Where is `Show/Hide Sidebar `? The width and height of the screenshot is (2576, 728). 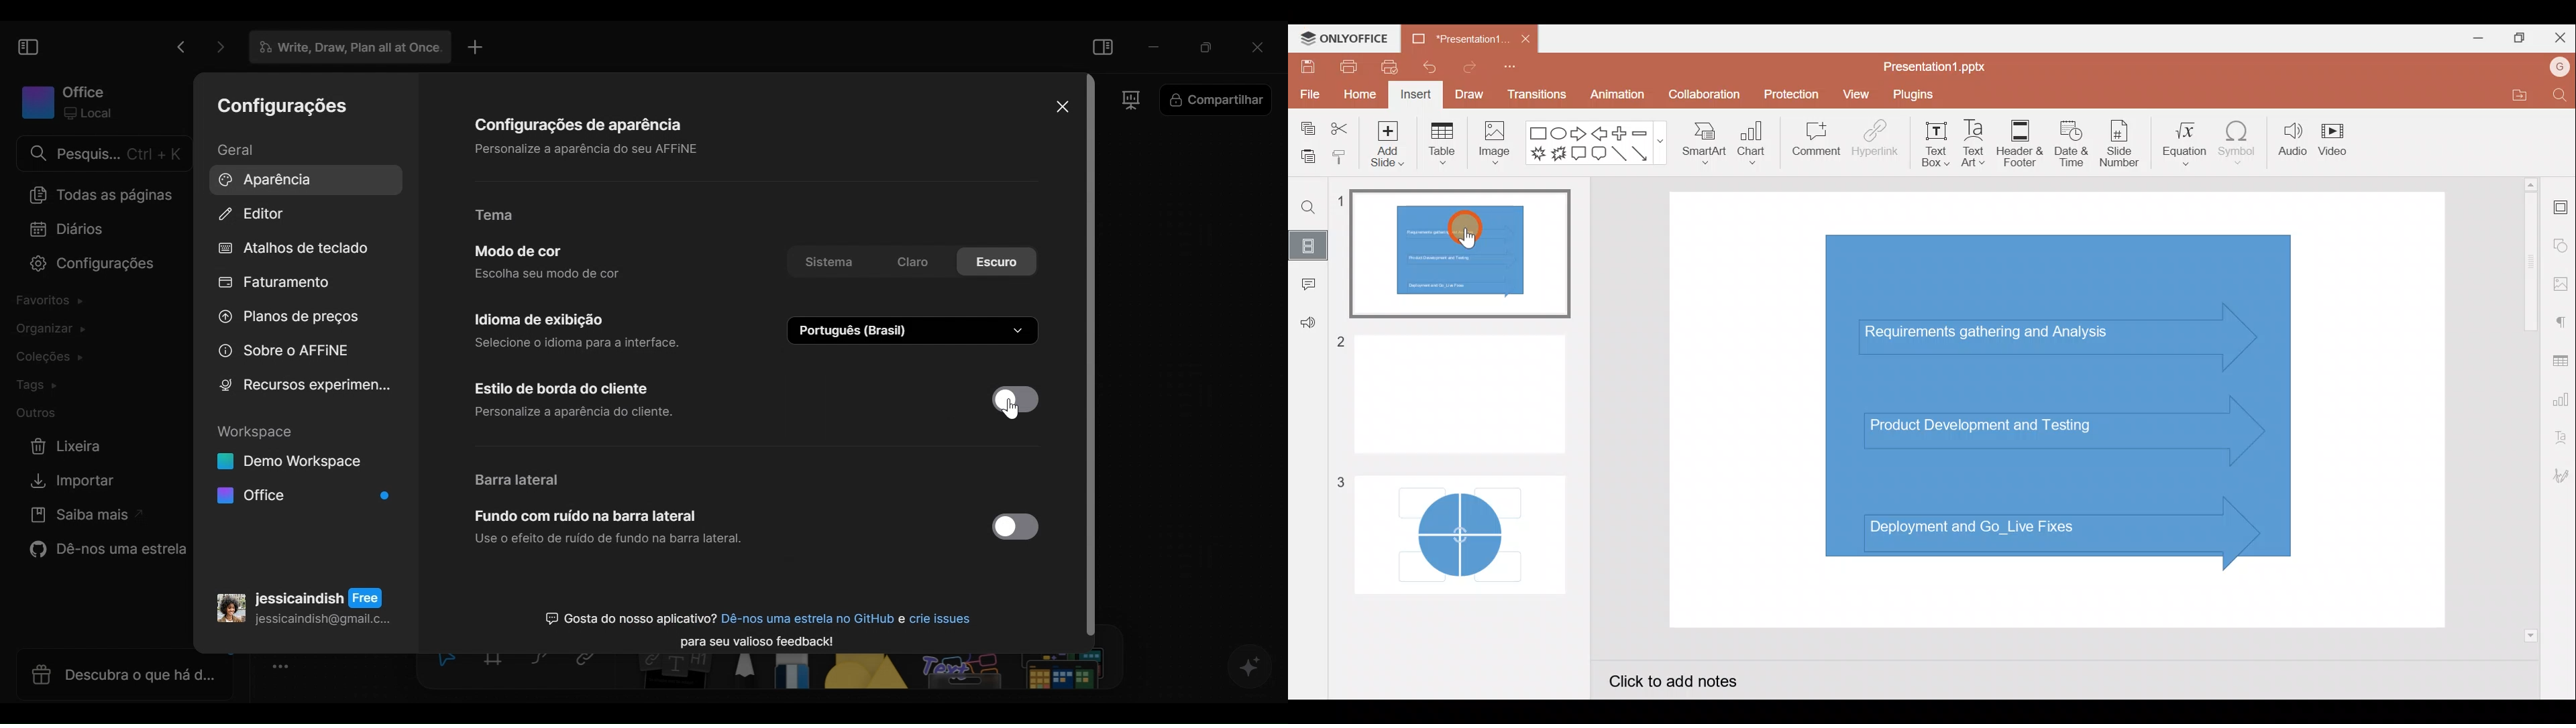 Show/Hide Sidebar  is located at coordinates (1104, 45).